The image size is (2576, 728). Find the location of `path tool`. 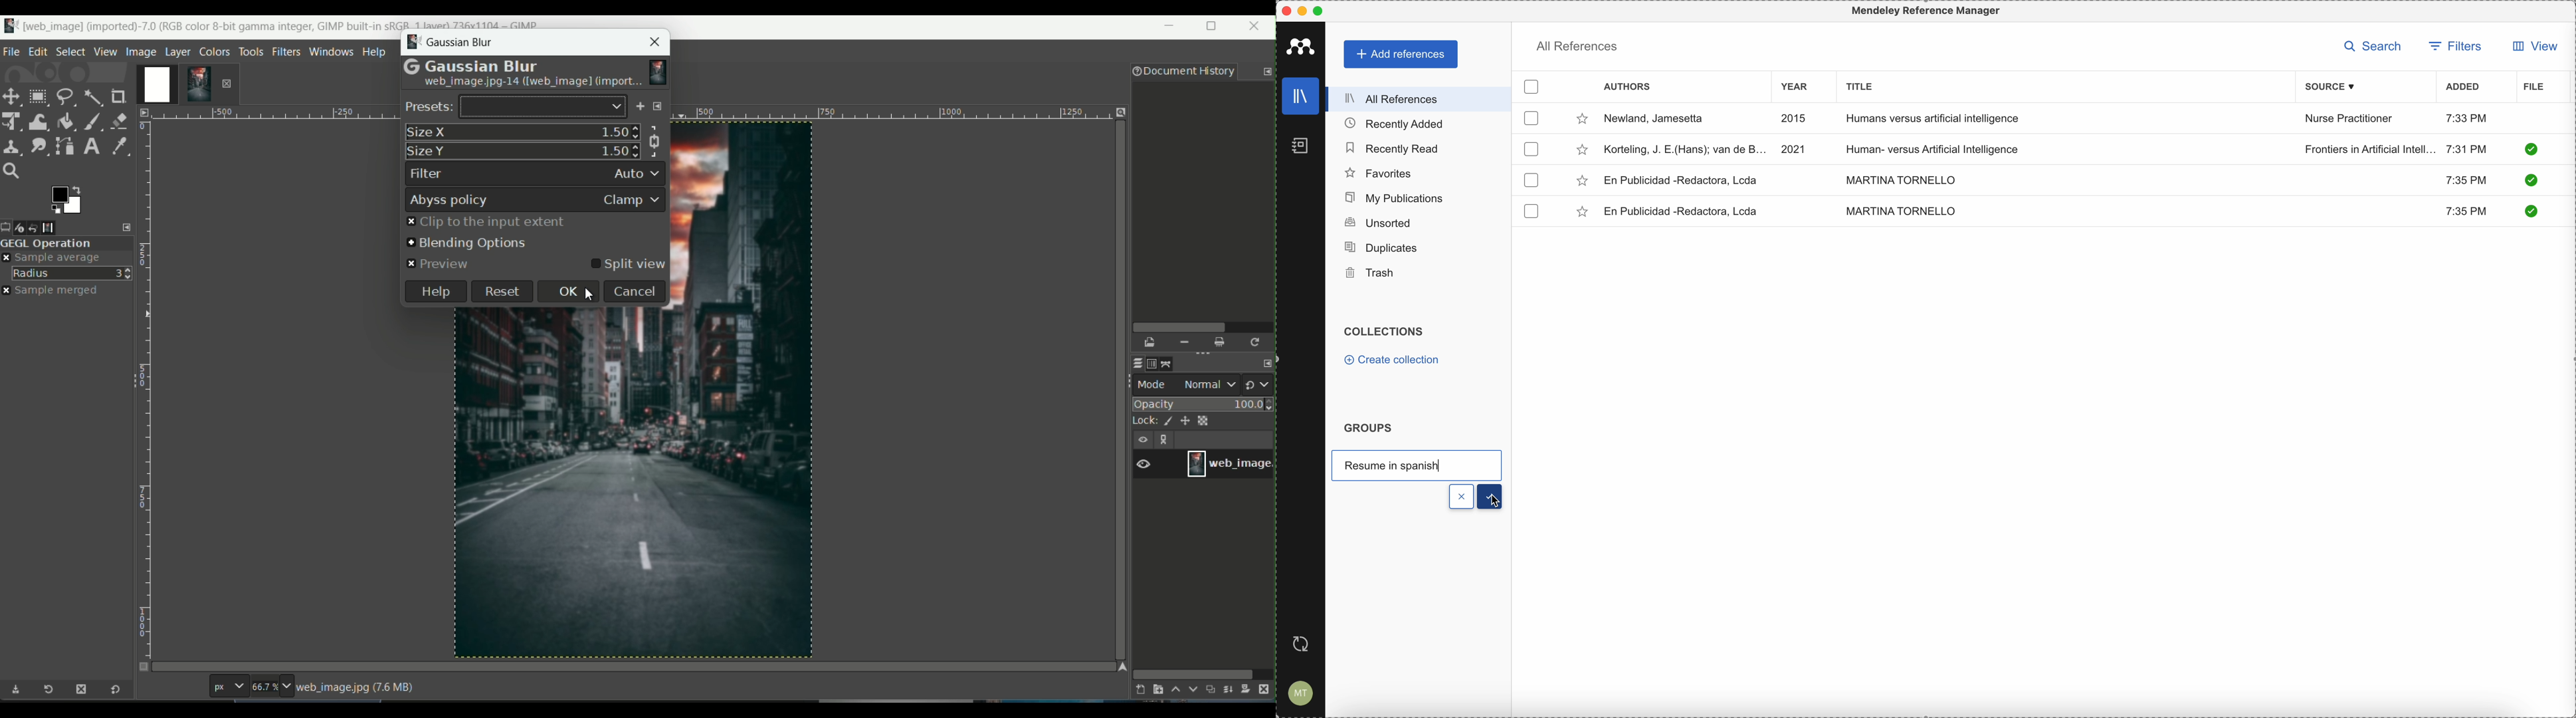

path tool is located at coordinates (66, 145).